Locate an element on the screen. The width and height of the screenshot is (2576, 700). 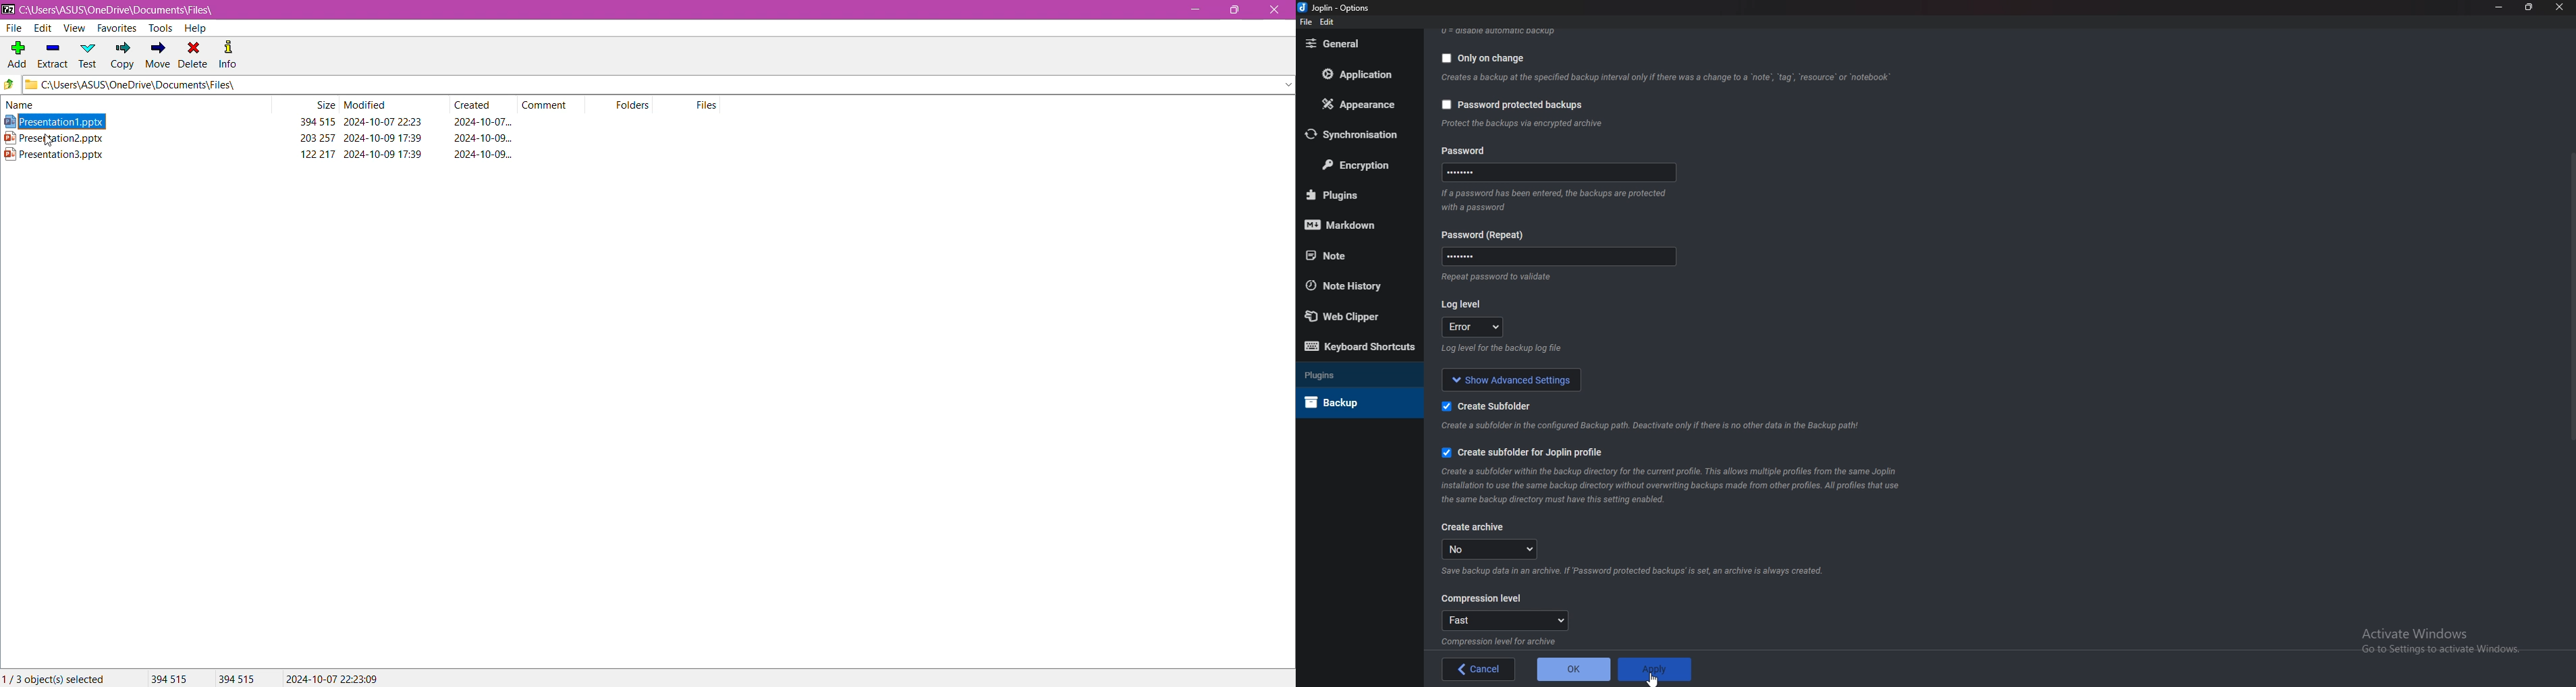
scroll bar is located at coordinates (2571, 298).